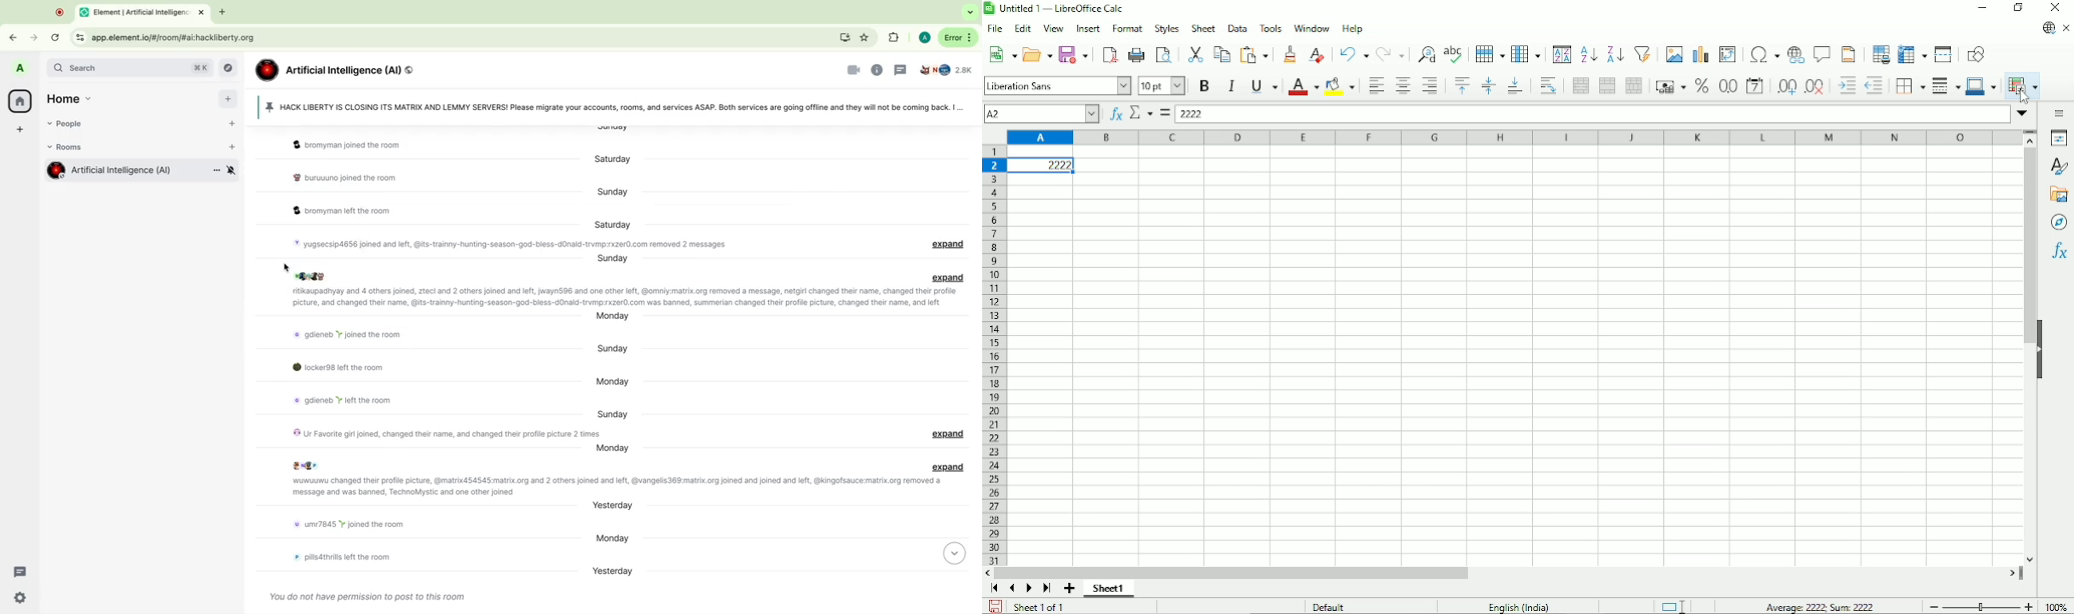 This screenshot has height=616, width=2100. I want to click on Day, so click(609, 192).